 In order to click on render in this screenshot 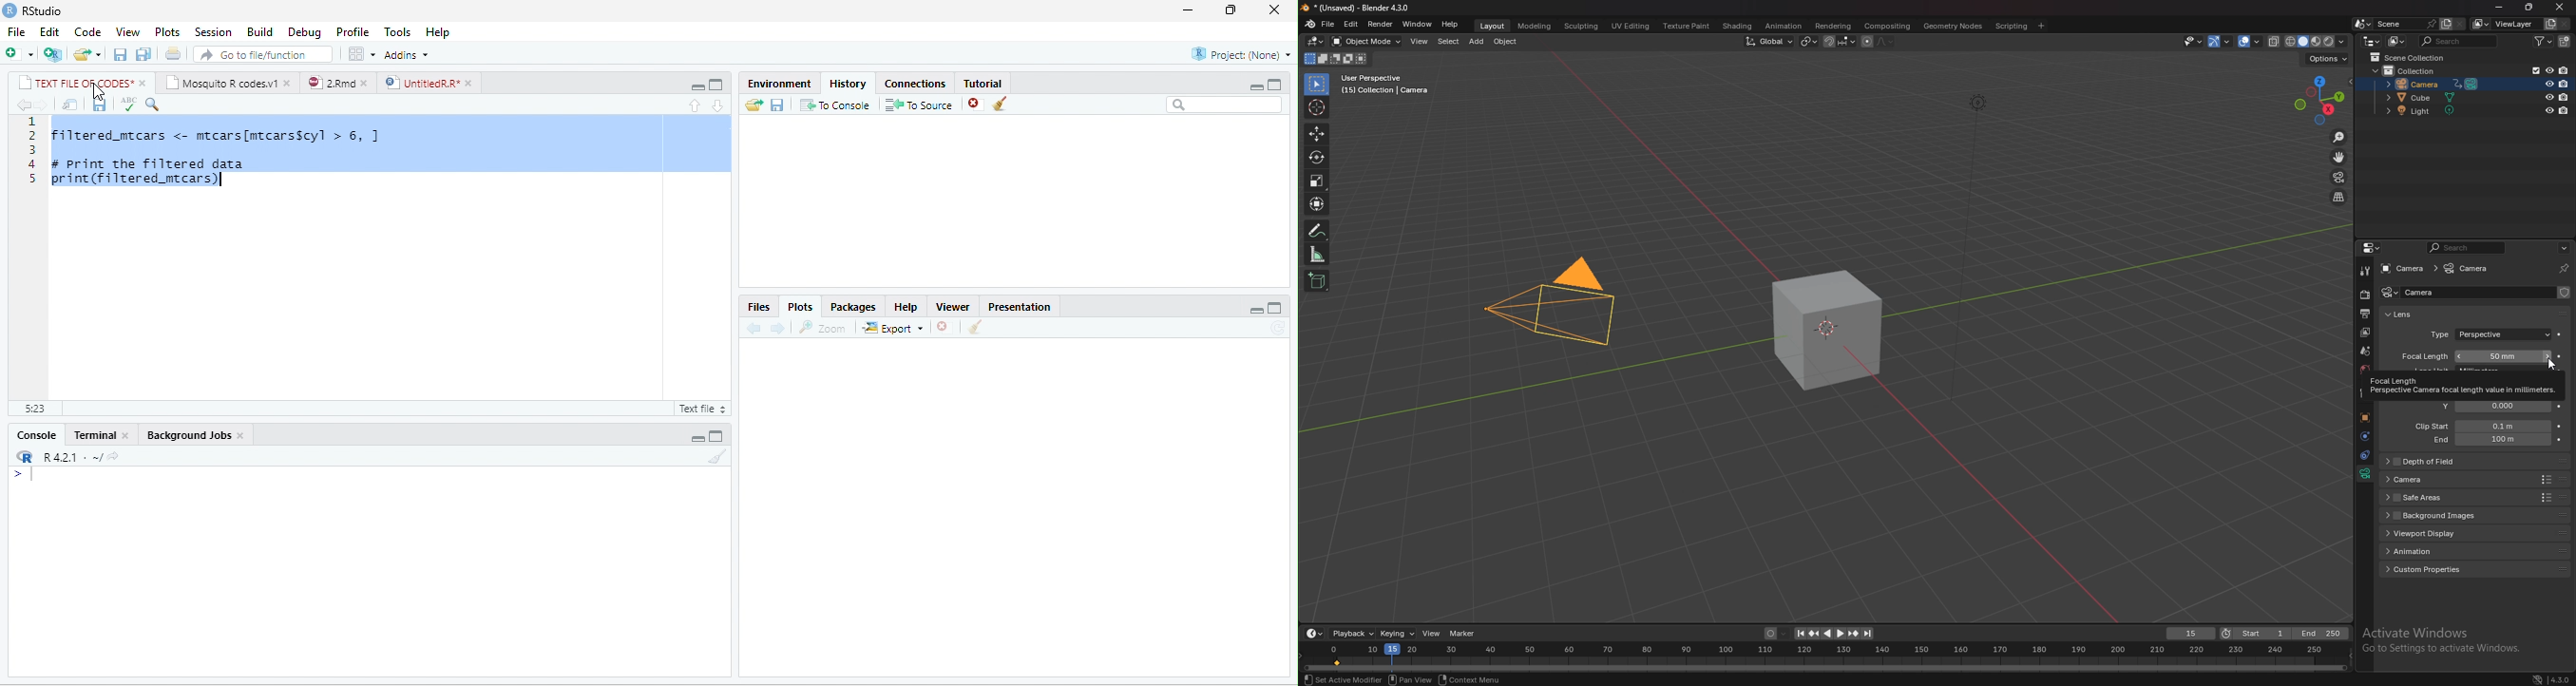, I will do `click(1380, 23)`.